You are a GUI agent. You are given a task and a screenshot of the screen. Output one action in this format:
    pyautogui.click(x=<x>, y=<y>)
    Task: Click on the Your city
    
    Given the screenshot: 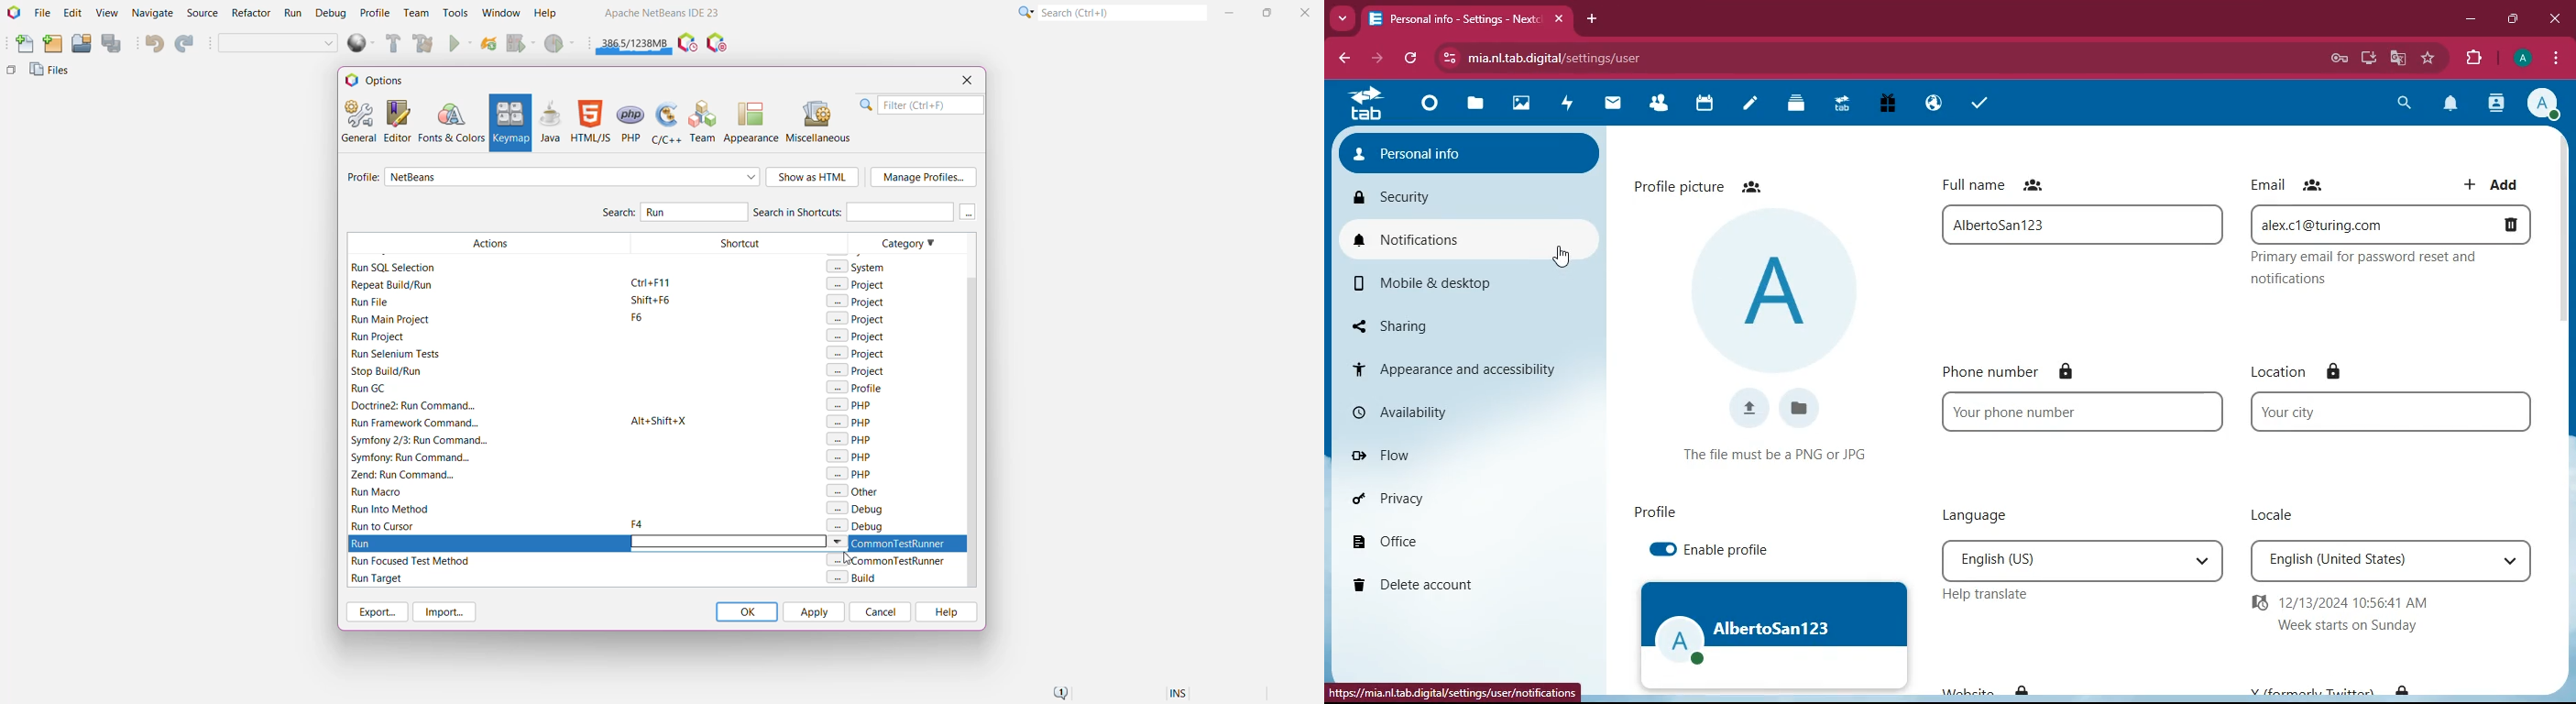 What is the action you would take?
    pyautogui.click(x=2392, y=412)
    